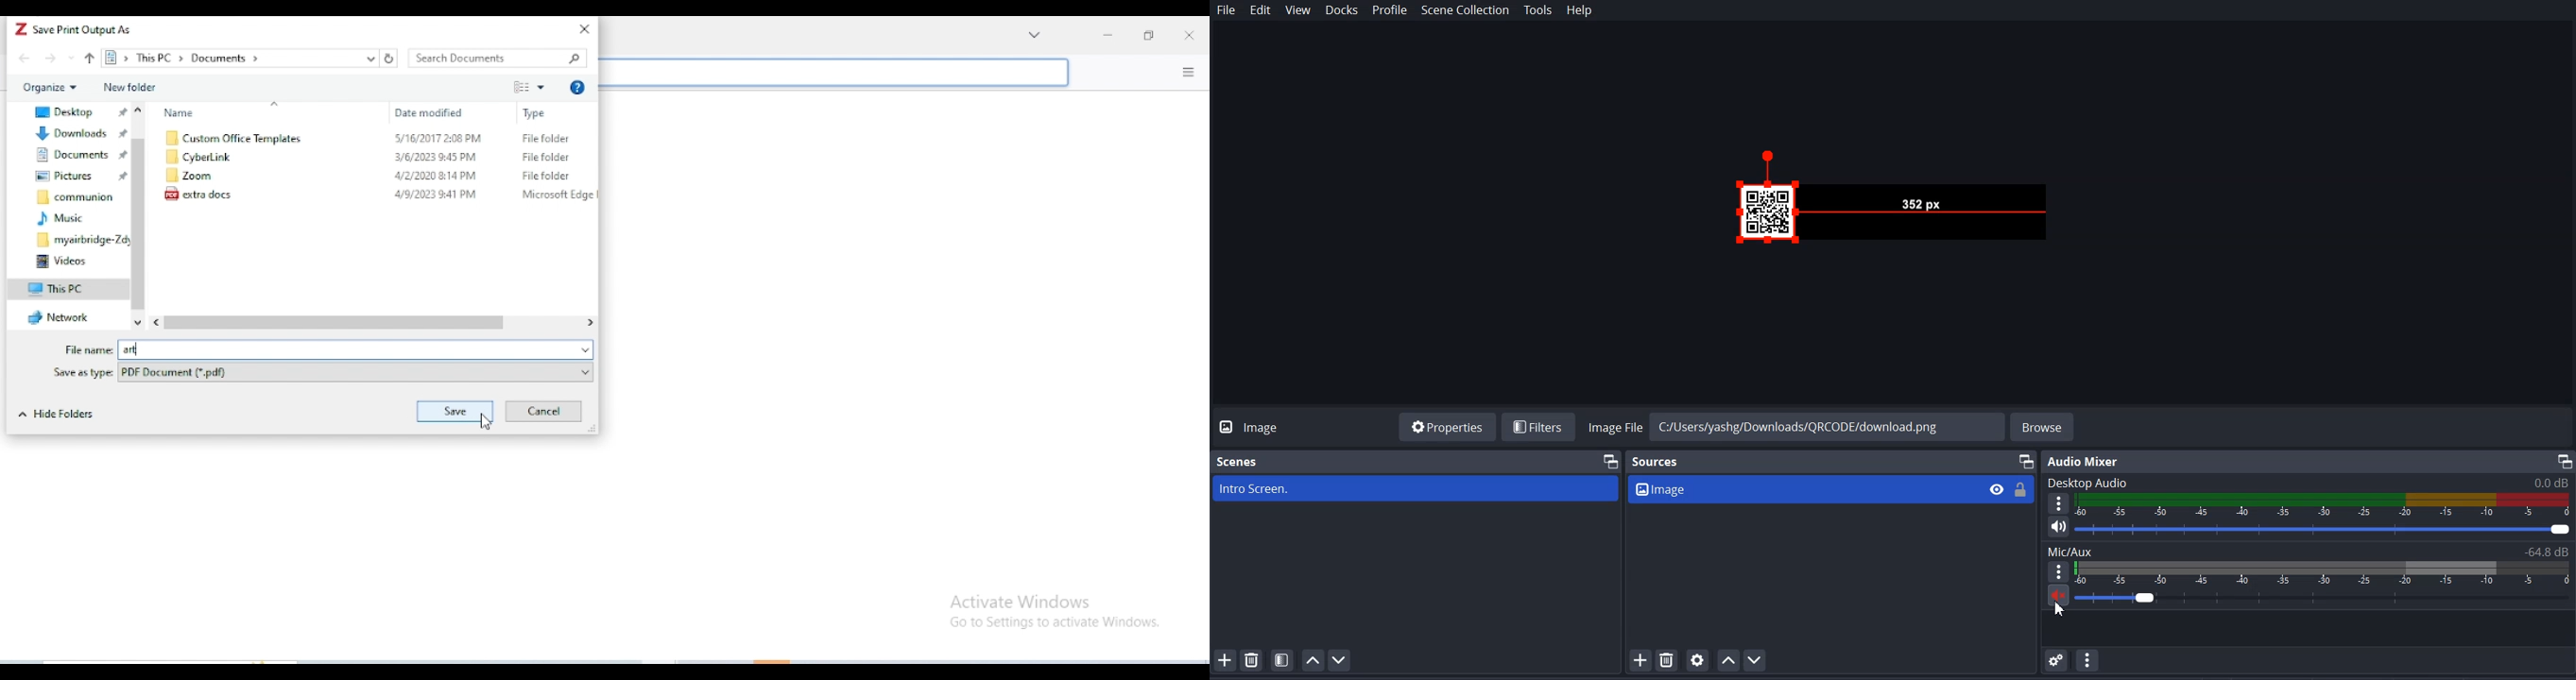 This screenshot has height=700, width=2576. Describe the element at coordinates (2324, 573) in the screenshot. I see `Volume Indicators` at that location.